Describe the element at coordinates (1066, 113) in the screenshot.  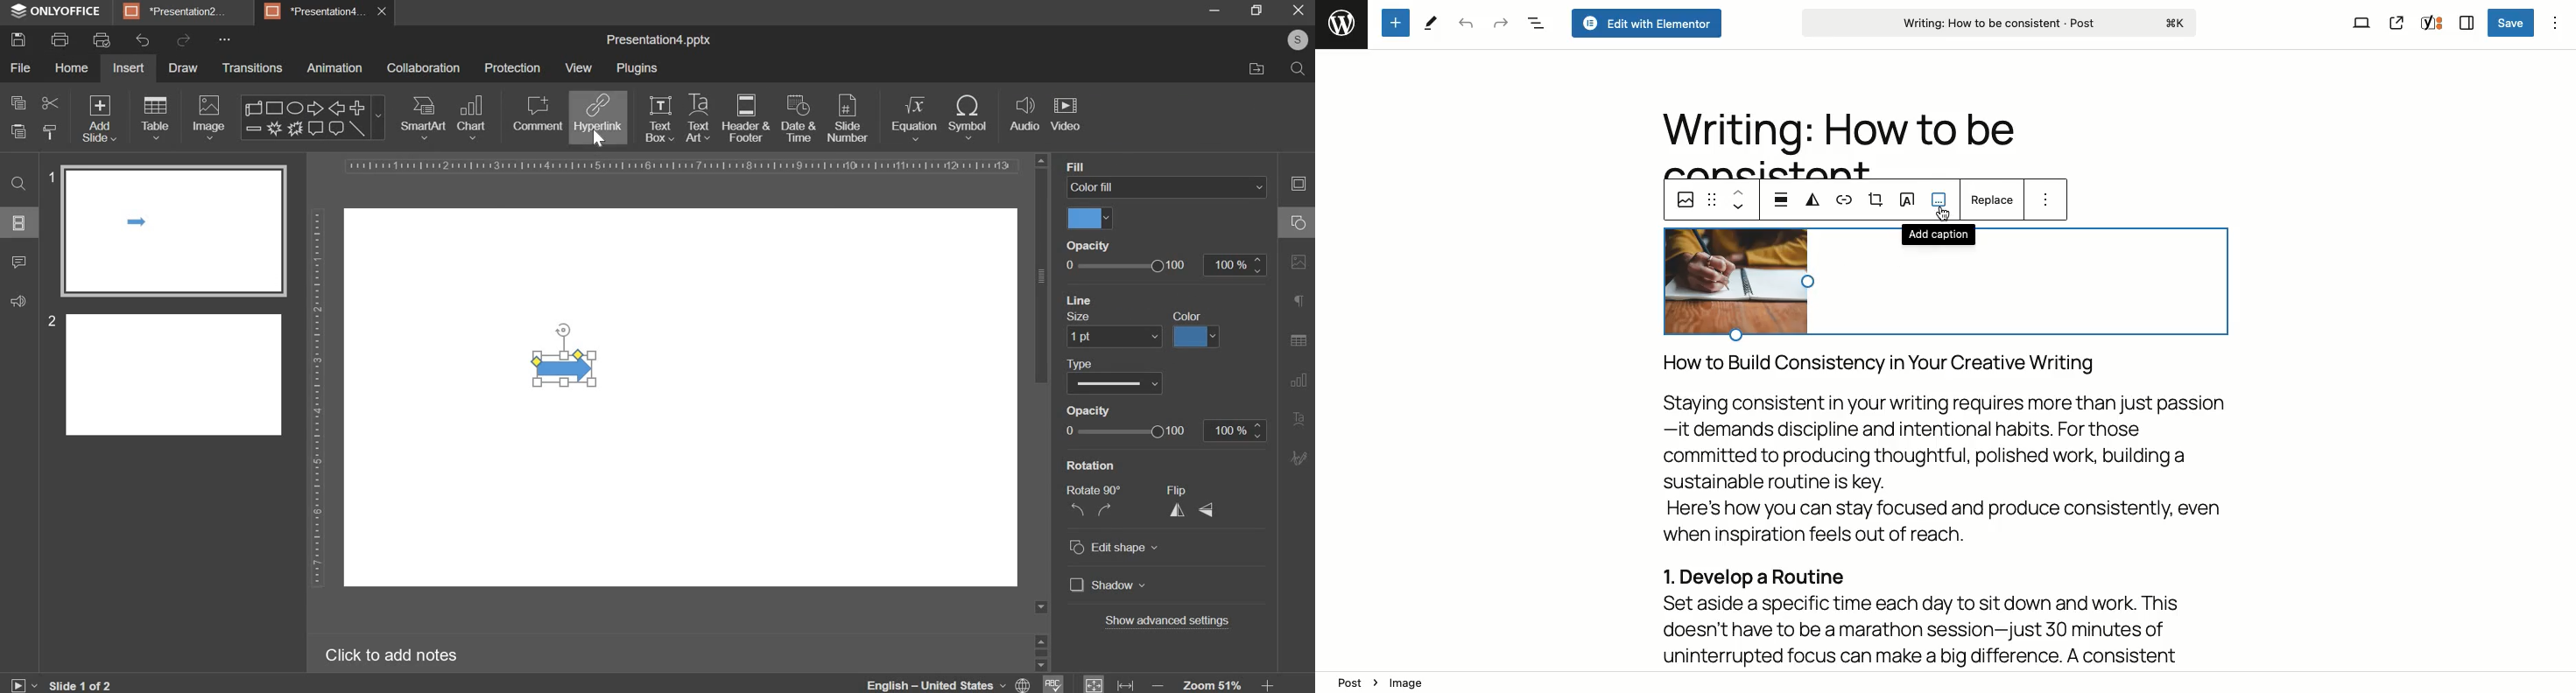
I see `video` at that location.